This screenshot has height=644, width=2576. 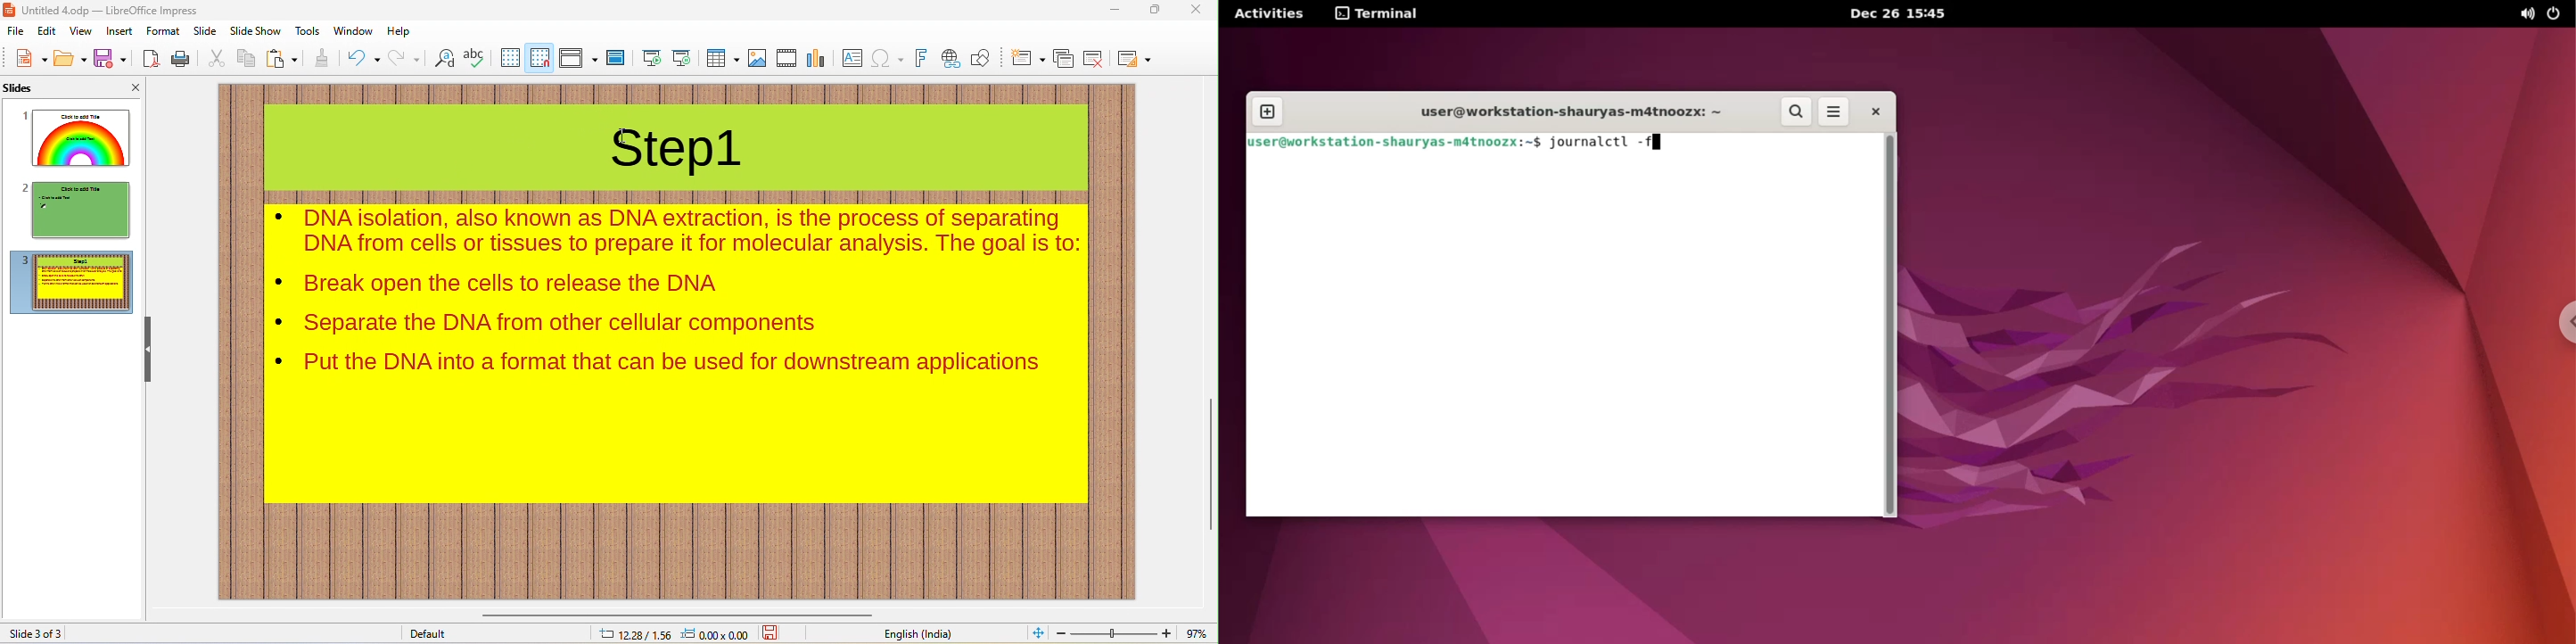 I want to click on table, so click(x=720, y=57).